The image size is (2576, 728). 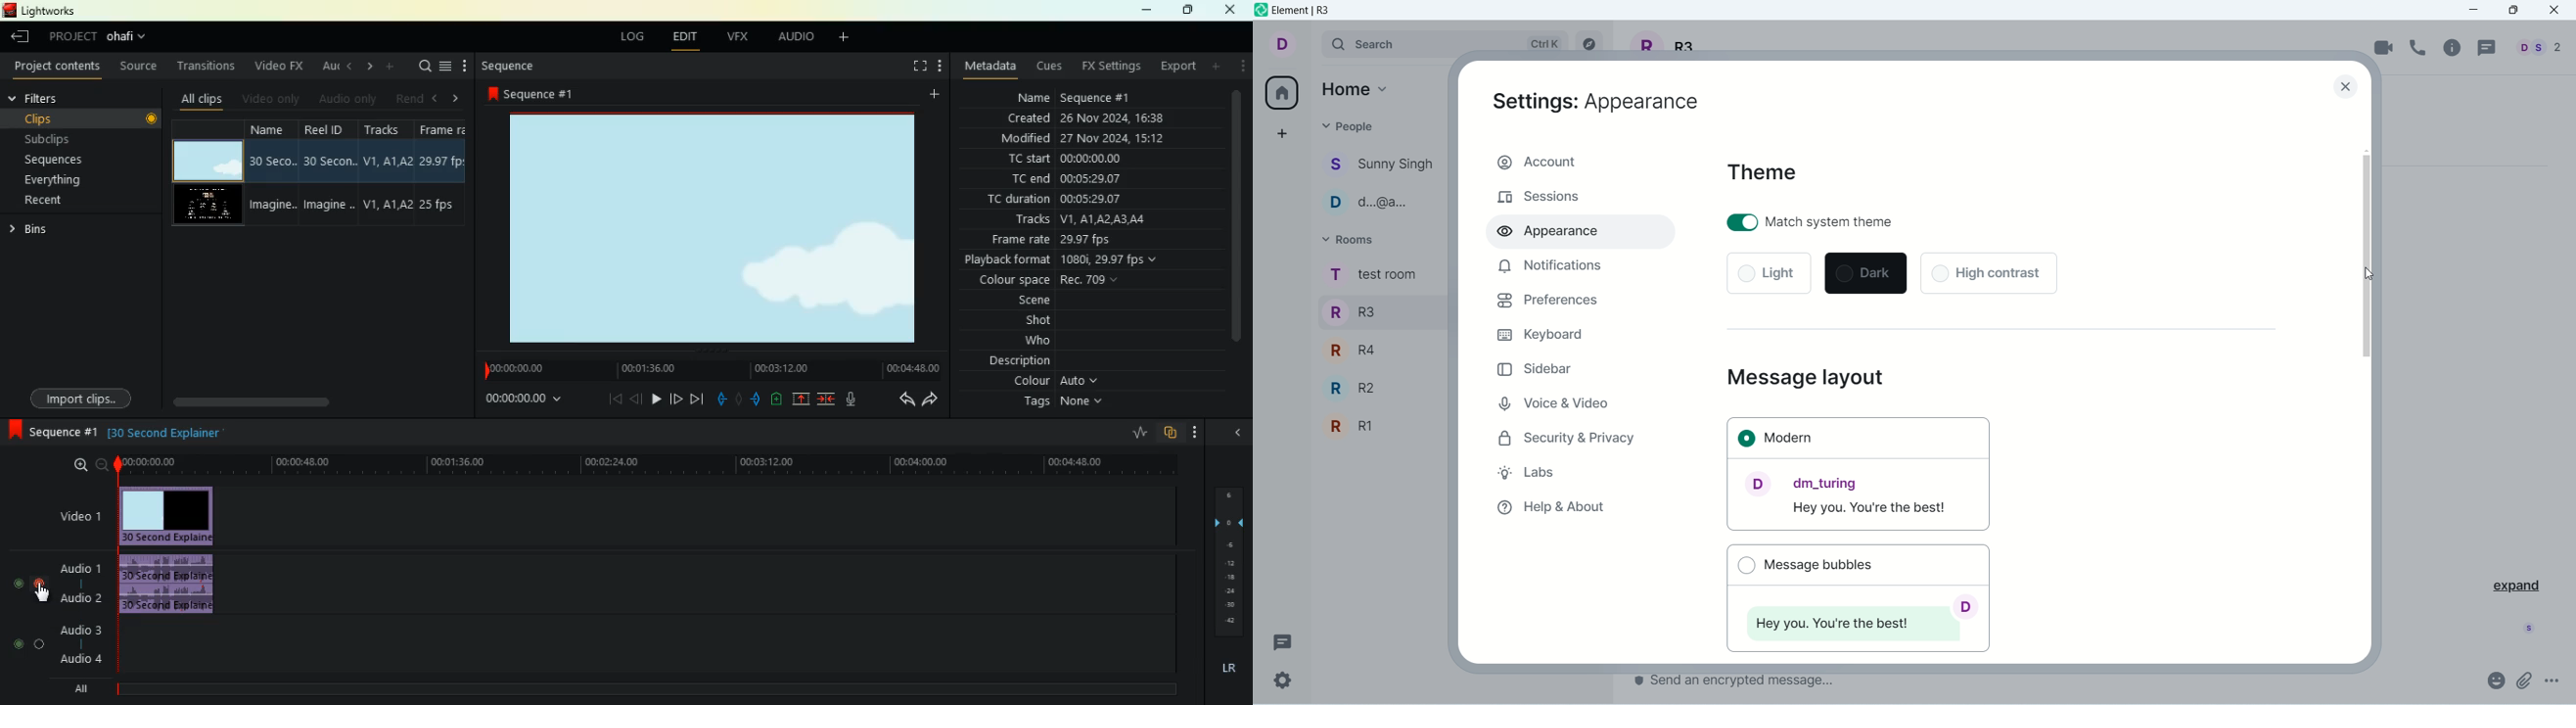 I want to click on high contrast, so click(x=1997, y=272).